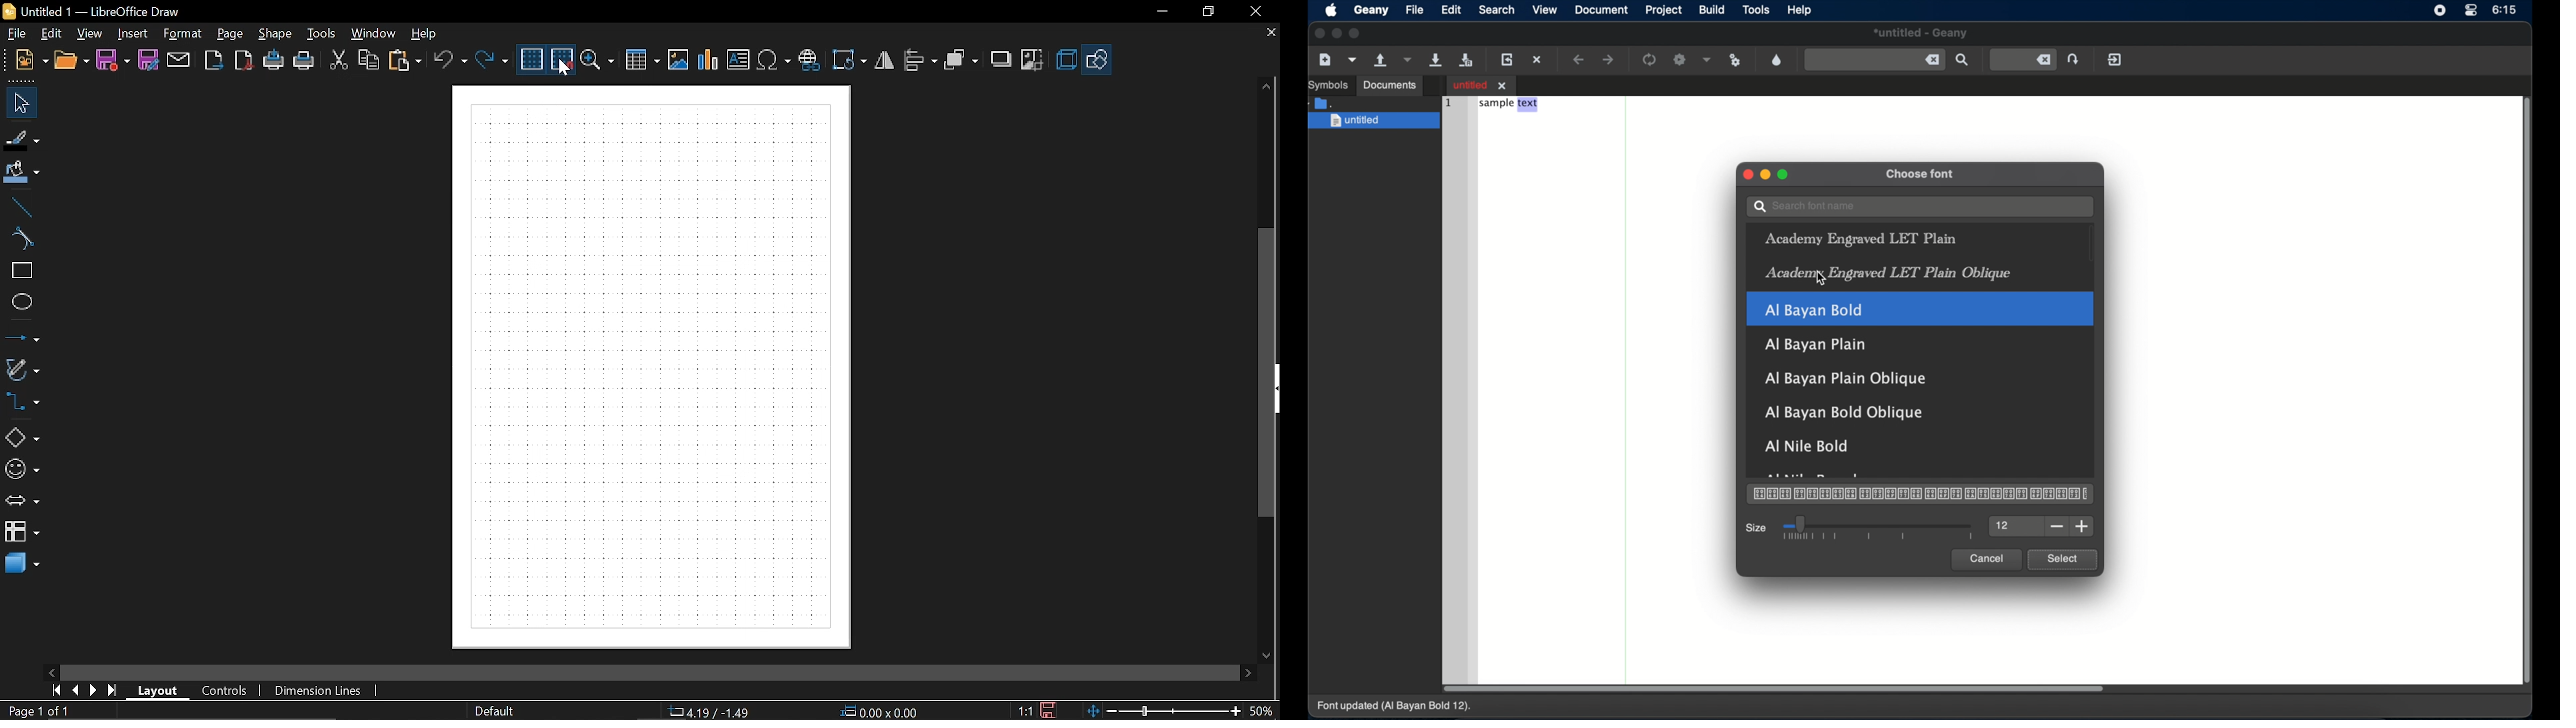 This screenshot has height=728, width=2576. Describe the element at coordinates (1415, 9) in the screenshot. I see `file` at that location.